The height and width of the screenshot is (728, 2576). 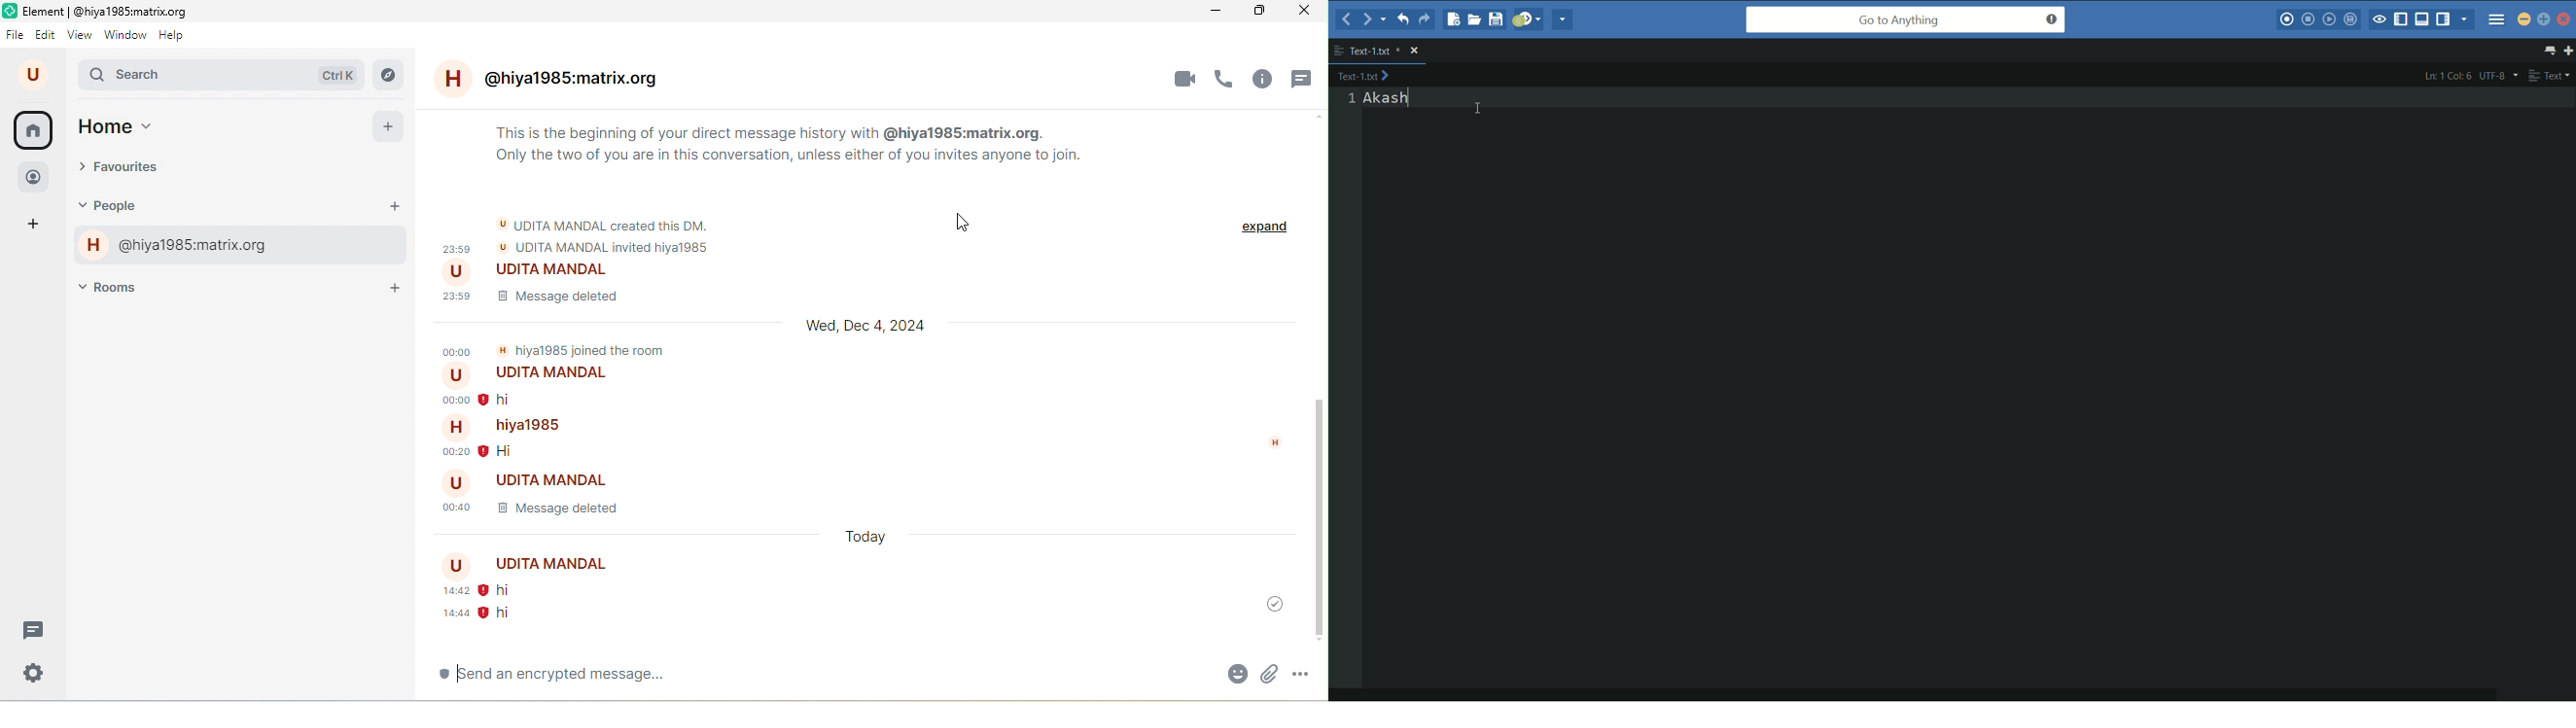 What do you see at coordinates (395, 207) in the screenshot?
I see `start a chat` at bounding box center [395, 207].